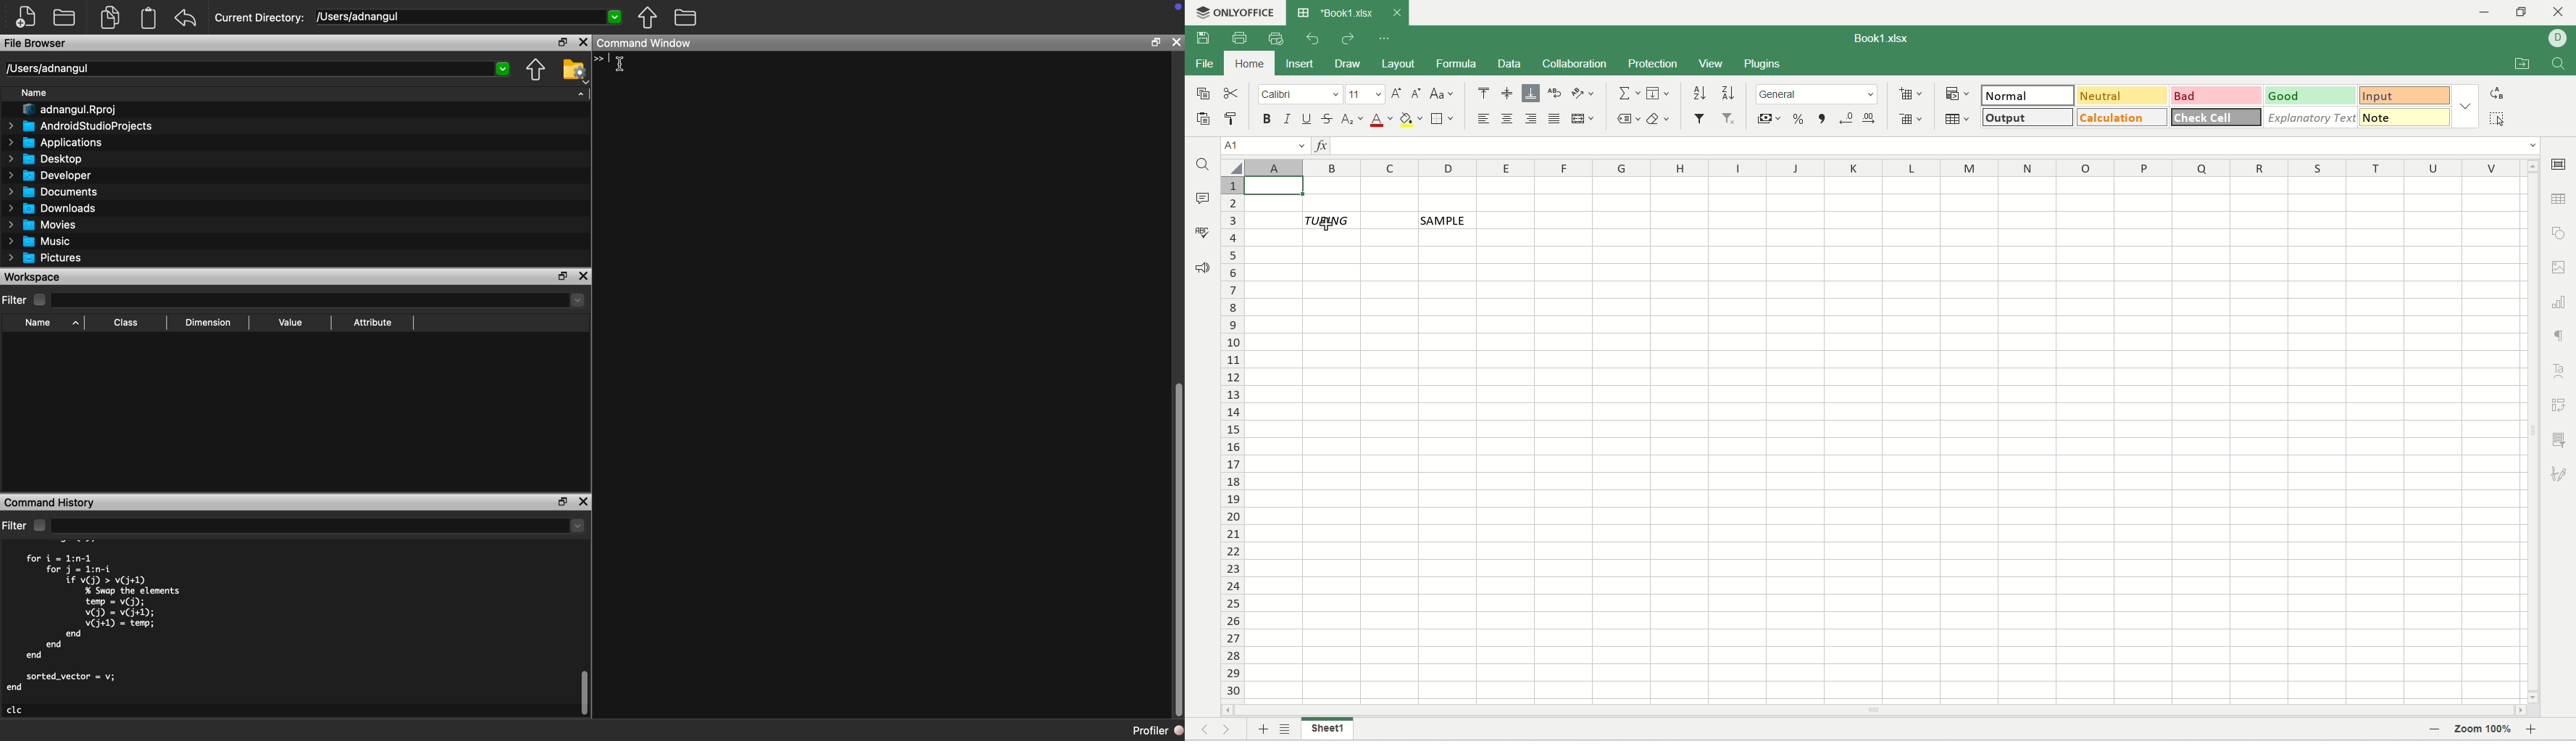 The width and height of the screenshot is (2576, 756). I want to click on sheet tab, so click(1336, 12).